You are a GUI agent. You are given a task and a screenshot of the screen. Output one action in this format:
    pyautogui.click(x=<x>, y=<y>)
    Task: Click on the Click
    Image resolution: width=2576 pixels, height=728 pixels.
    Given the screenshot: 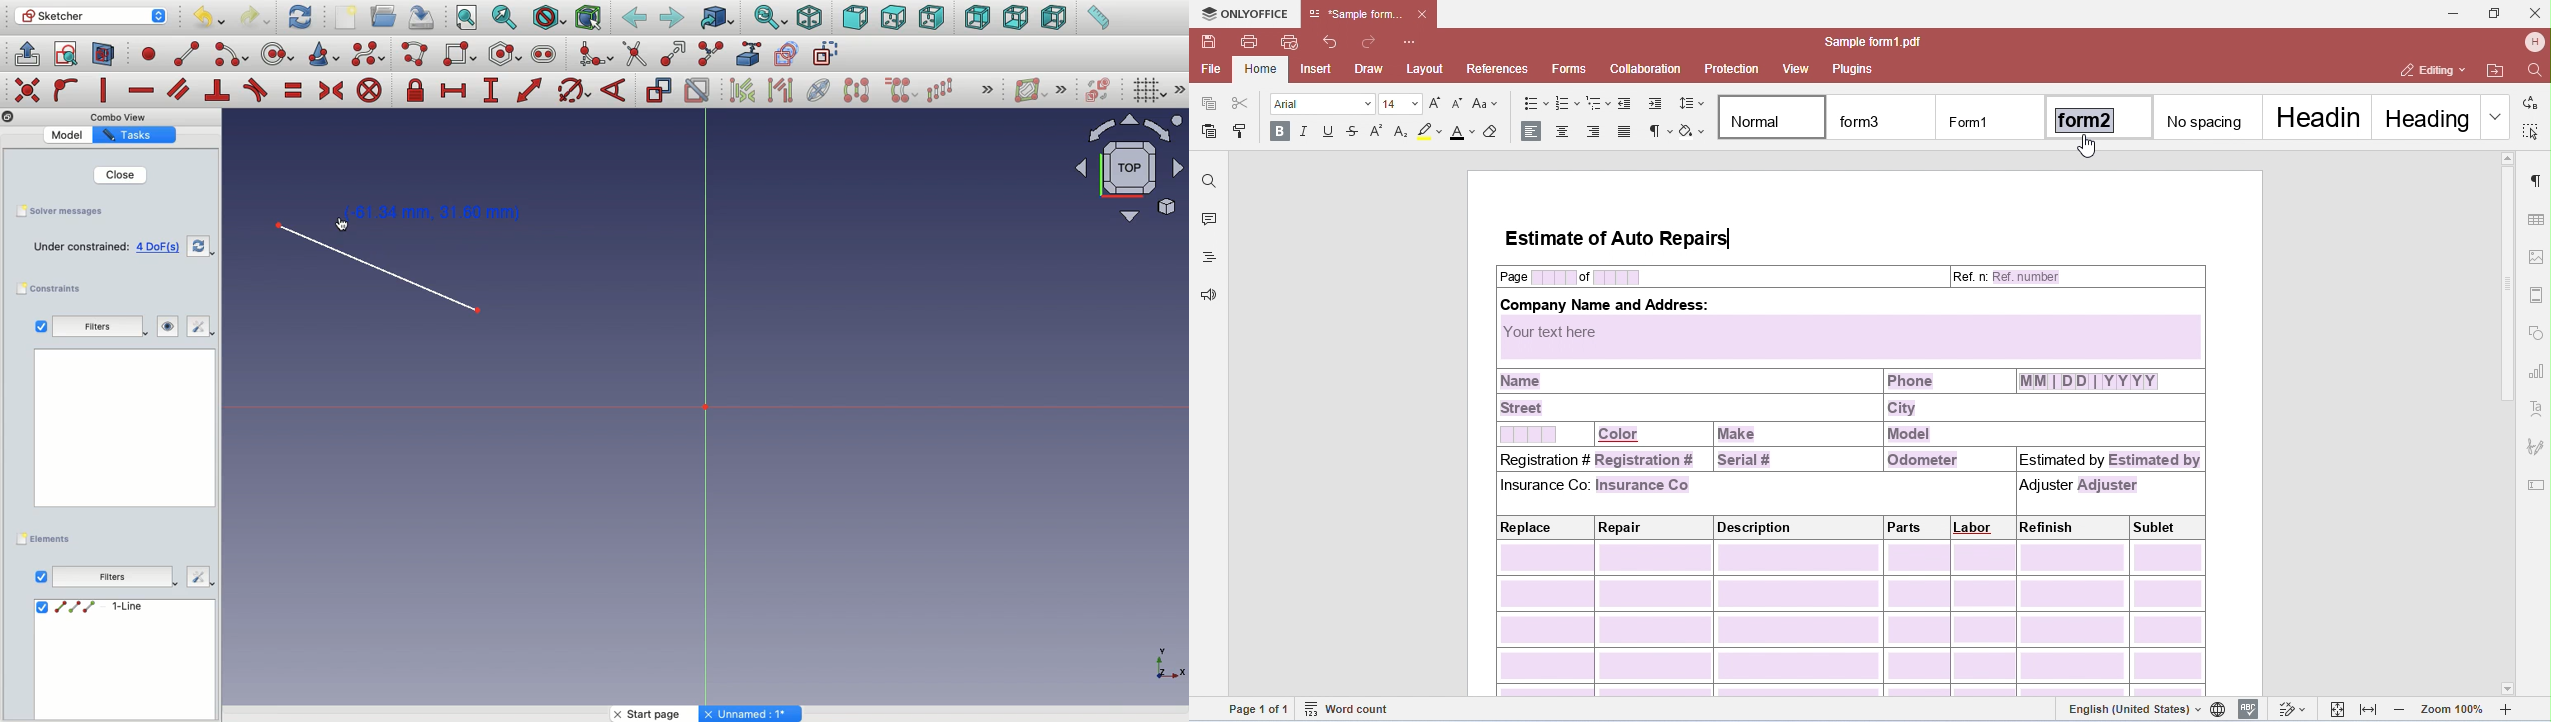 What is the action you would take?
    pyautogui.click(x=400, y=216)
    